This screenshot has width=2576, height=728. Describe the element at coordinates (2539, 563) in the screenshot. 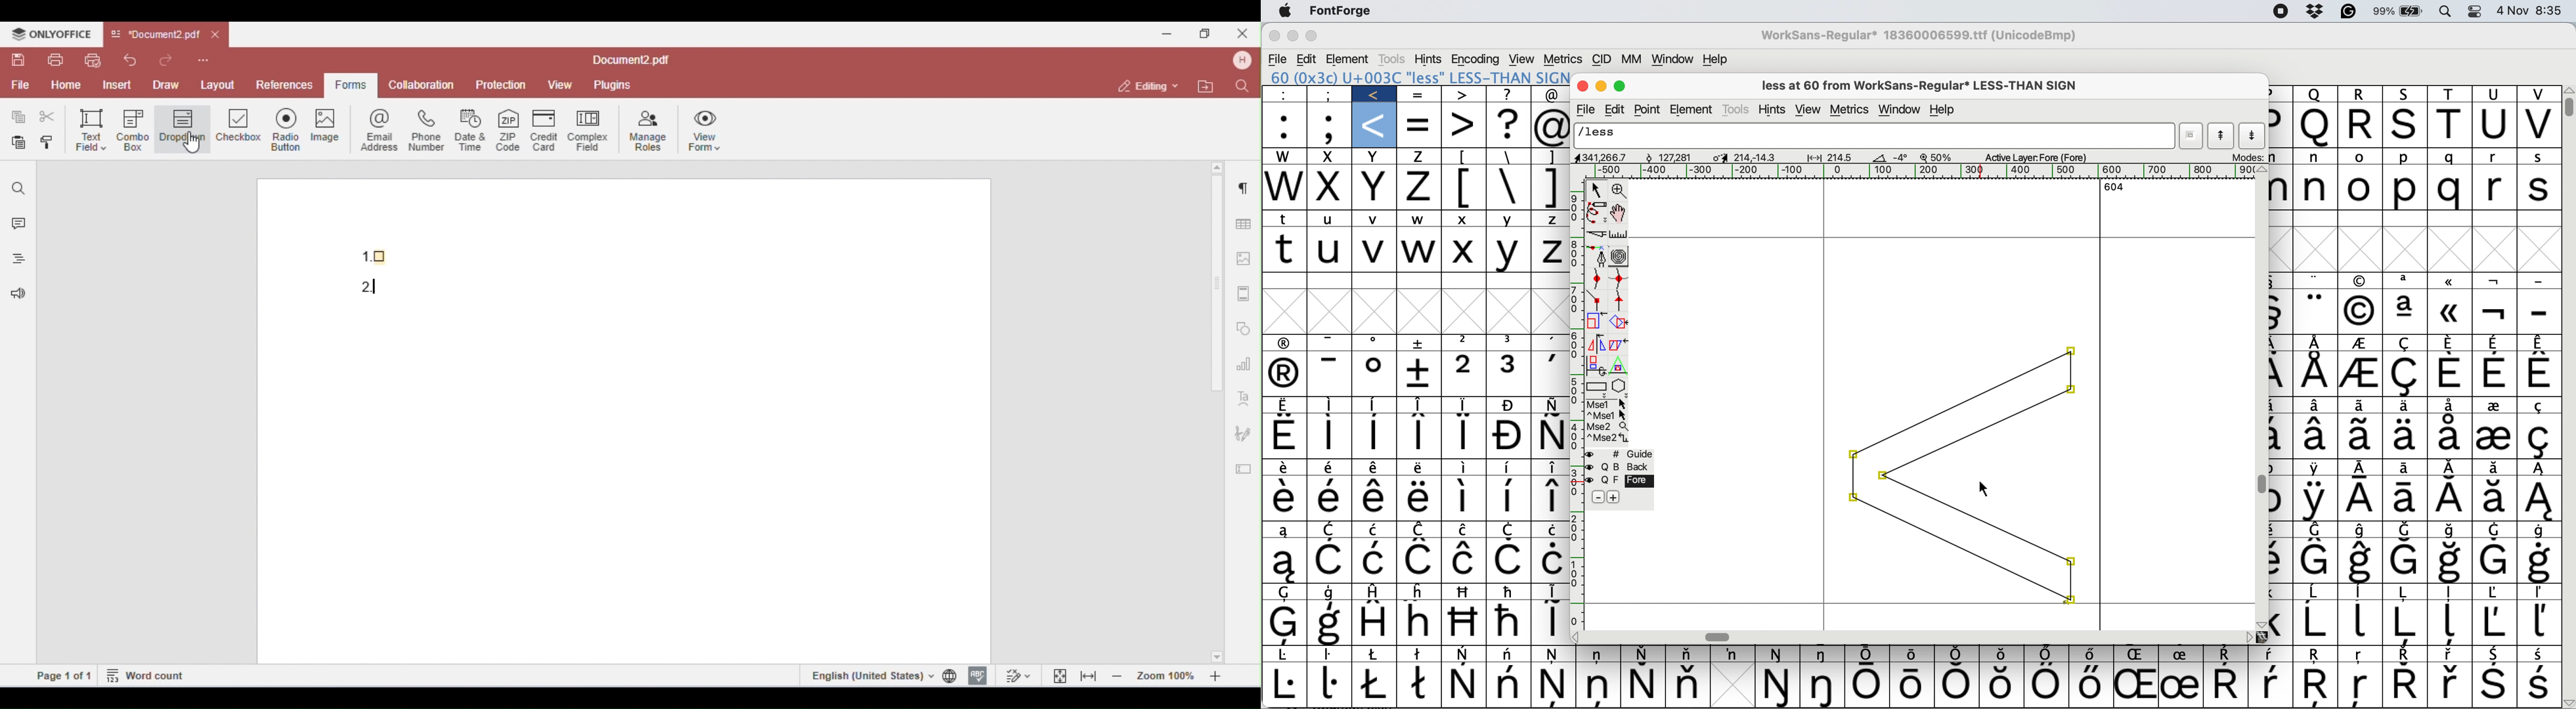

I see `Symbol` at that location.